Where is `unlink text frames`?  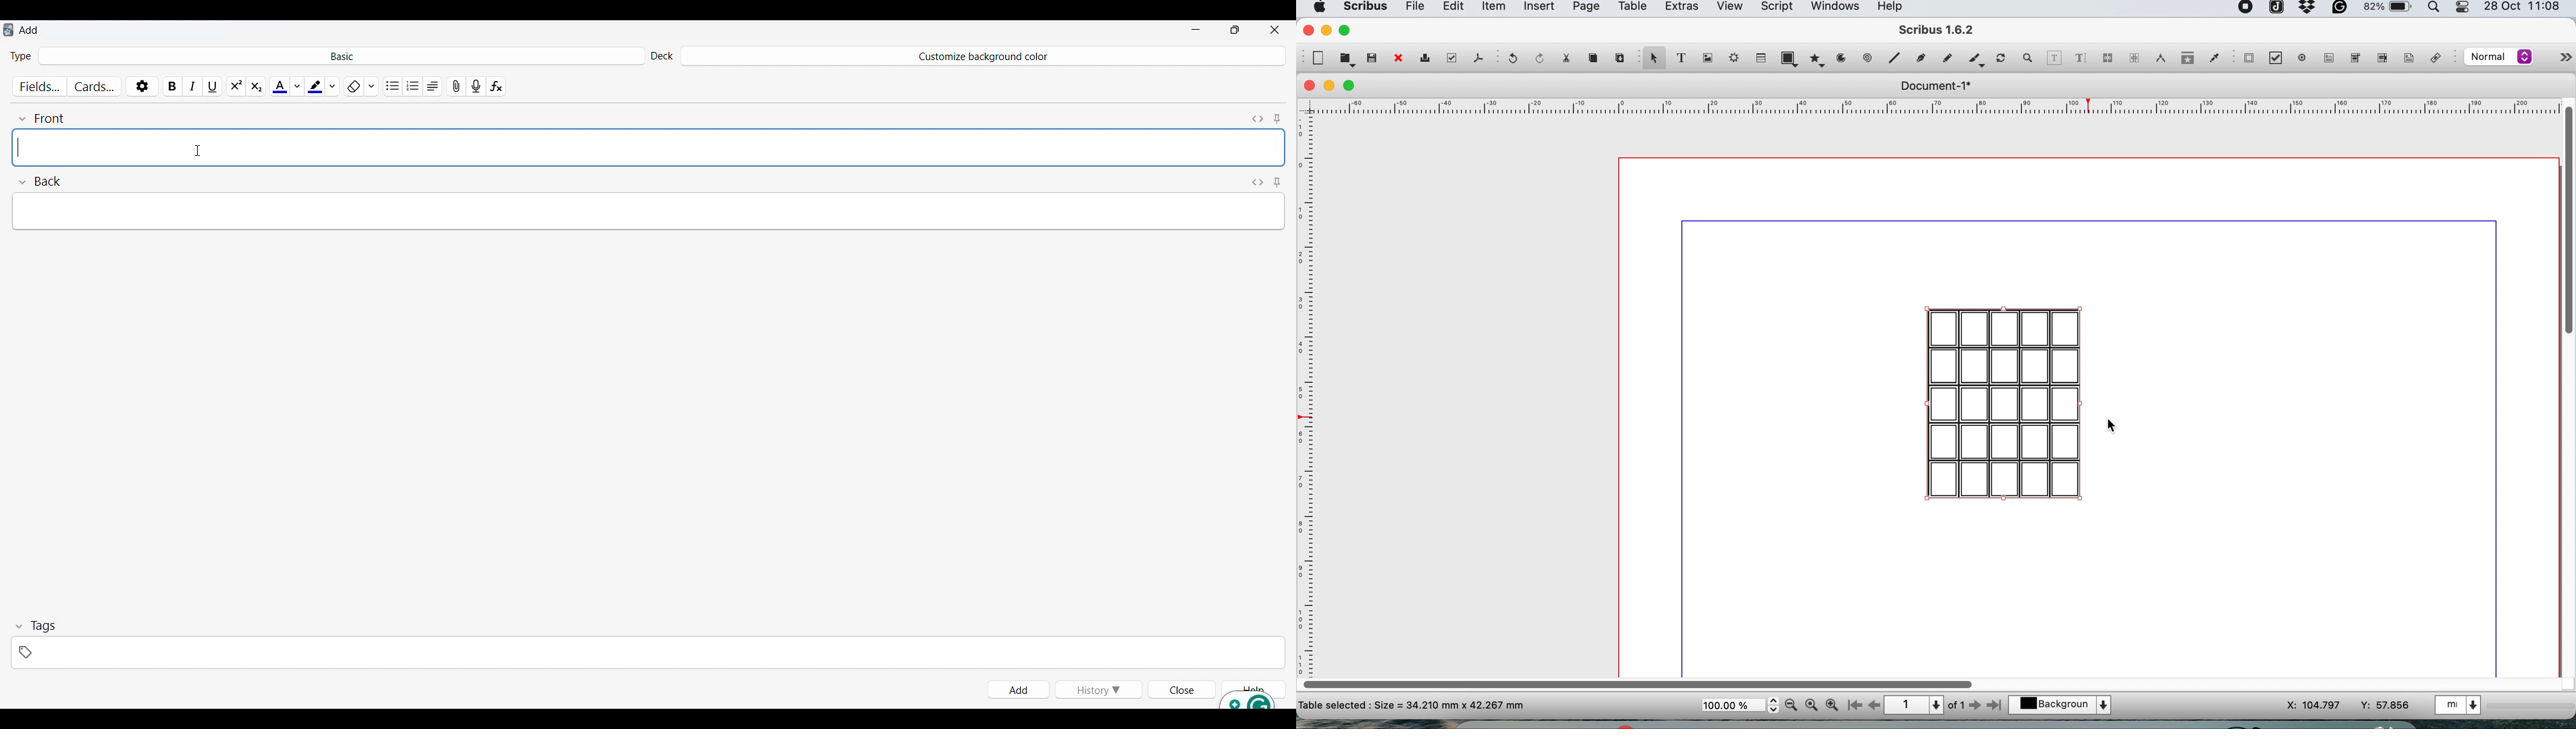
unlink text frames is located at coordinates (2134, 60).